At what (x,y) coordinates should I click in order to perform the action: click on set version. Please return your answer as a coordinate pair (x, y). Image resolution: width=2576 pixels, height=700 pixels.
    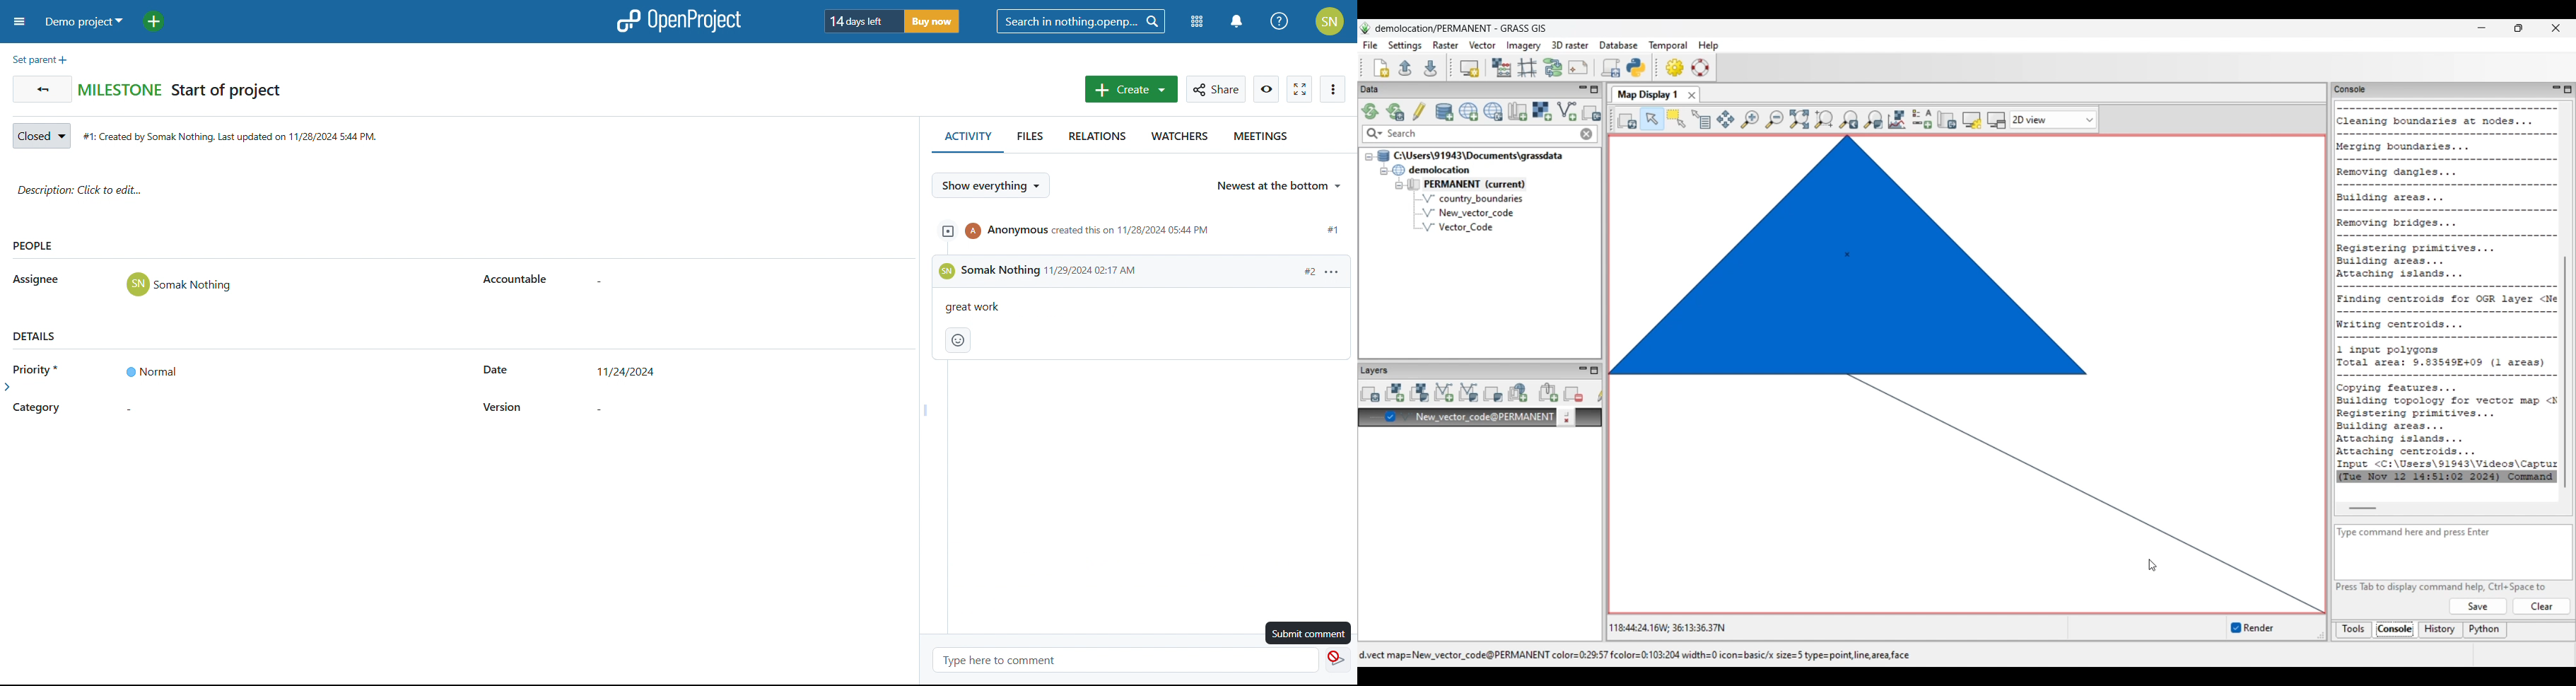
    Looking at the image, I should click on (628, 407).